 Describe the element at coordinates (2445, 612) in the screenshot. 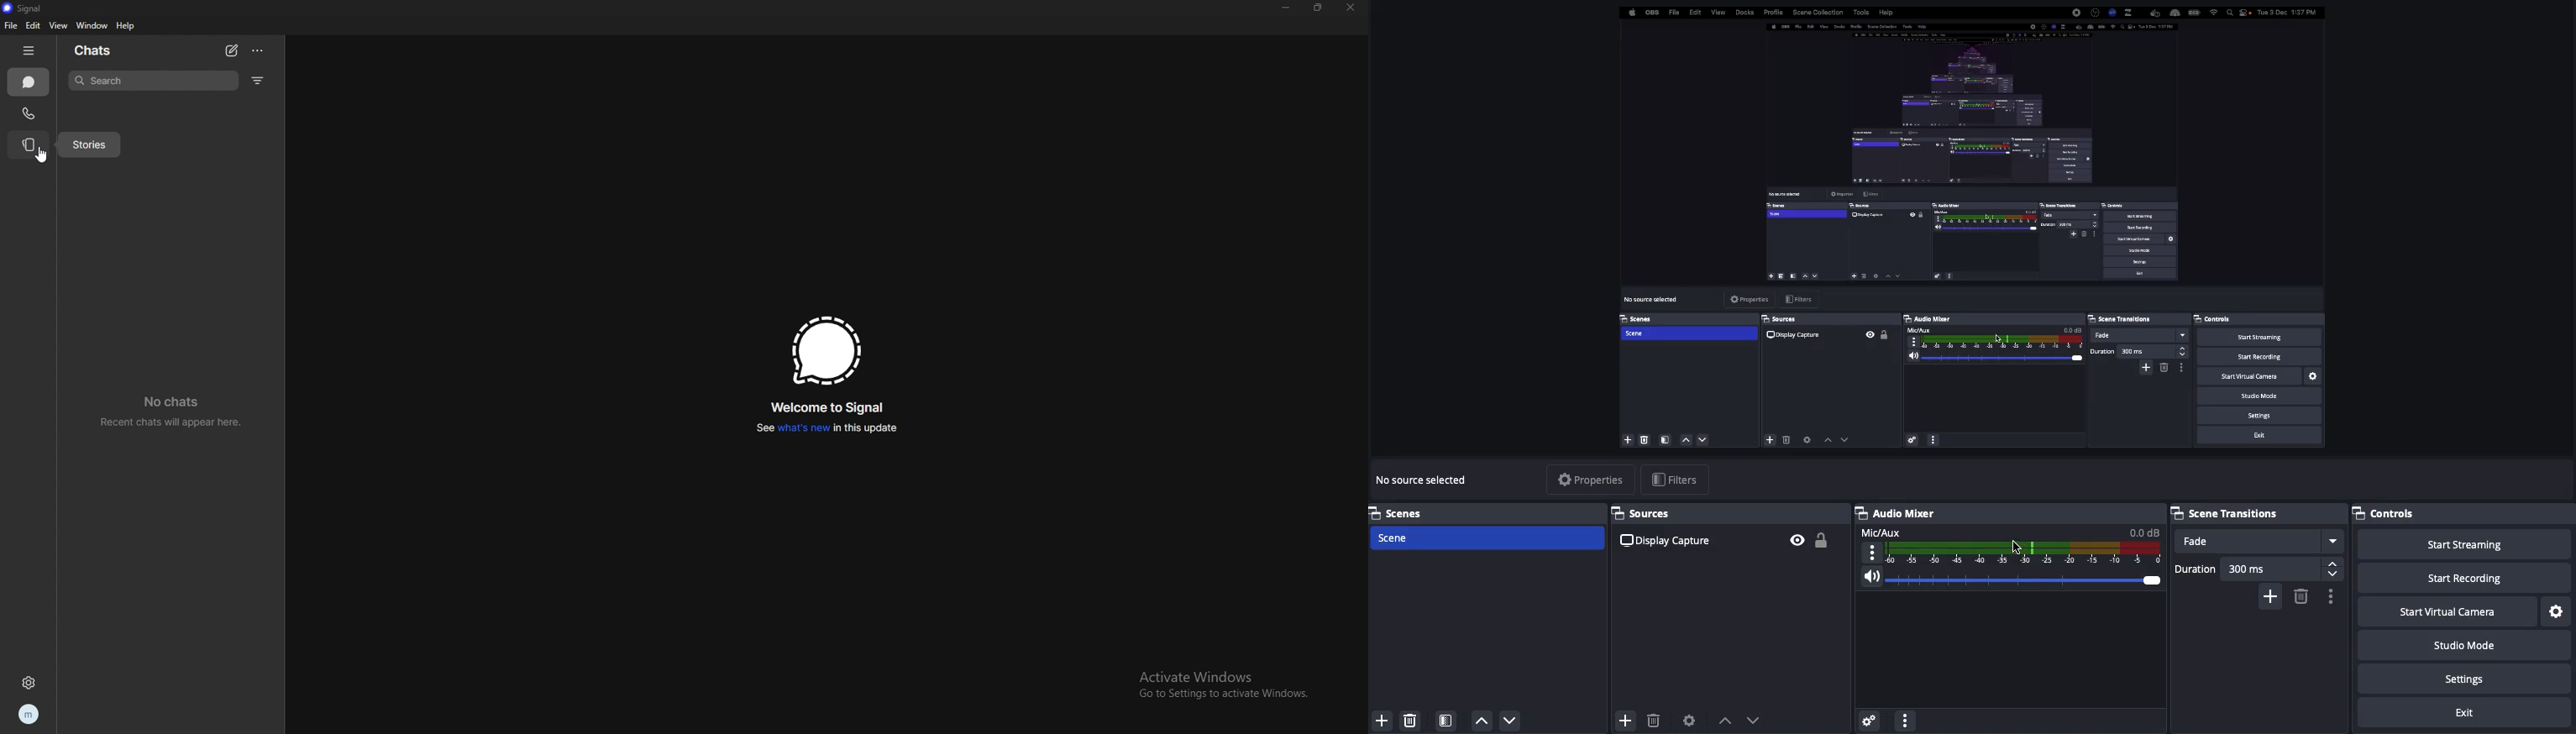

I see `Start virtual camera` at that location.